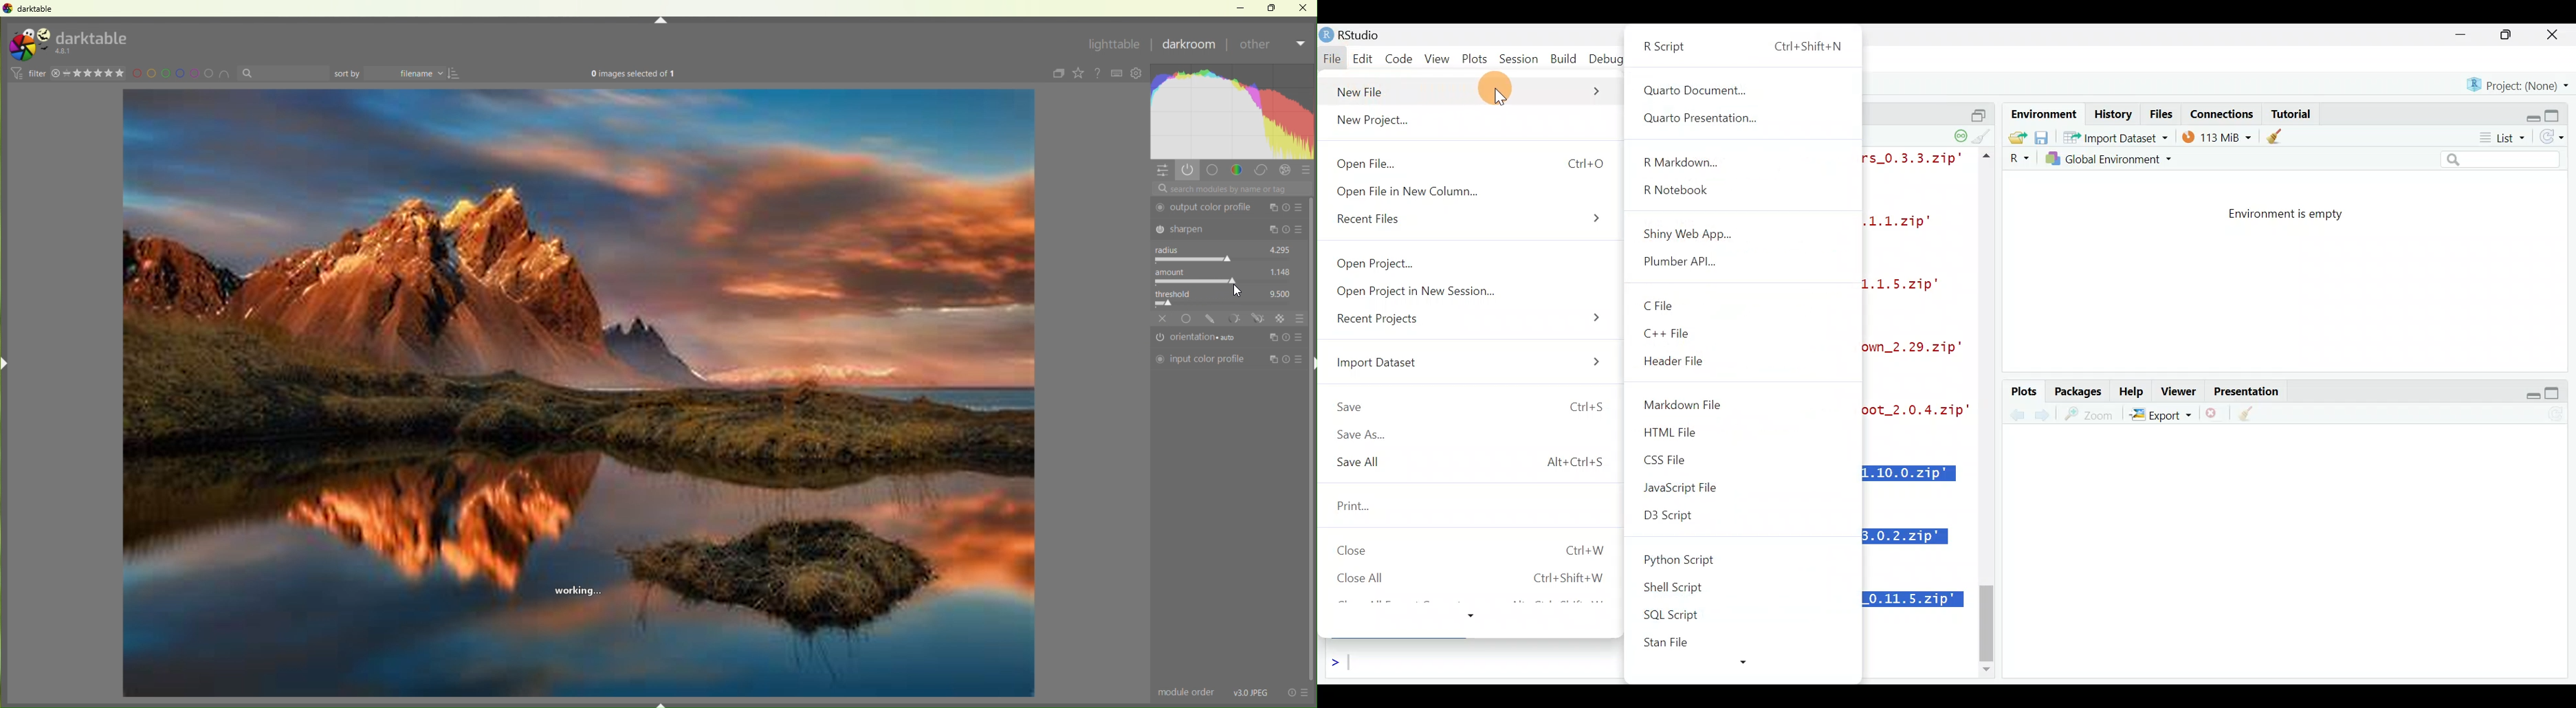  I want to click on save workspace as, so click(2042, 138).